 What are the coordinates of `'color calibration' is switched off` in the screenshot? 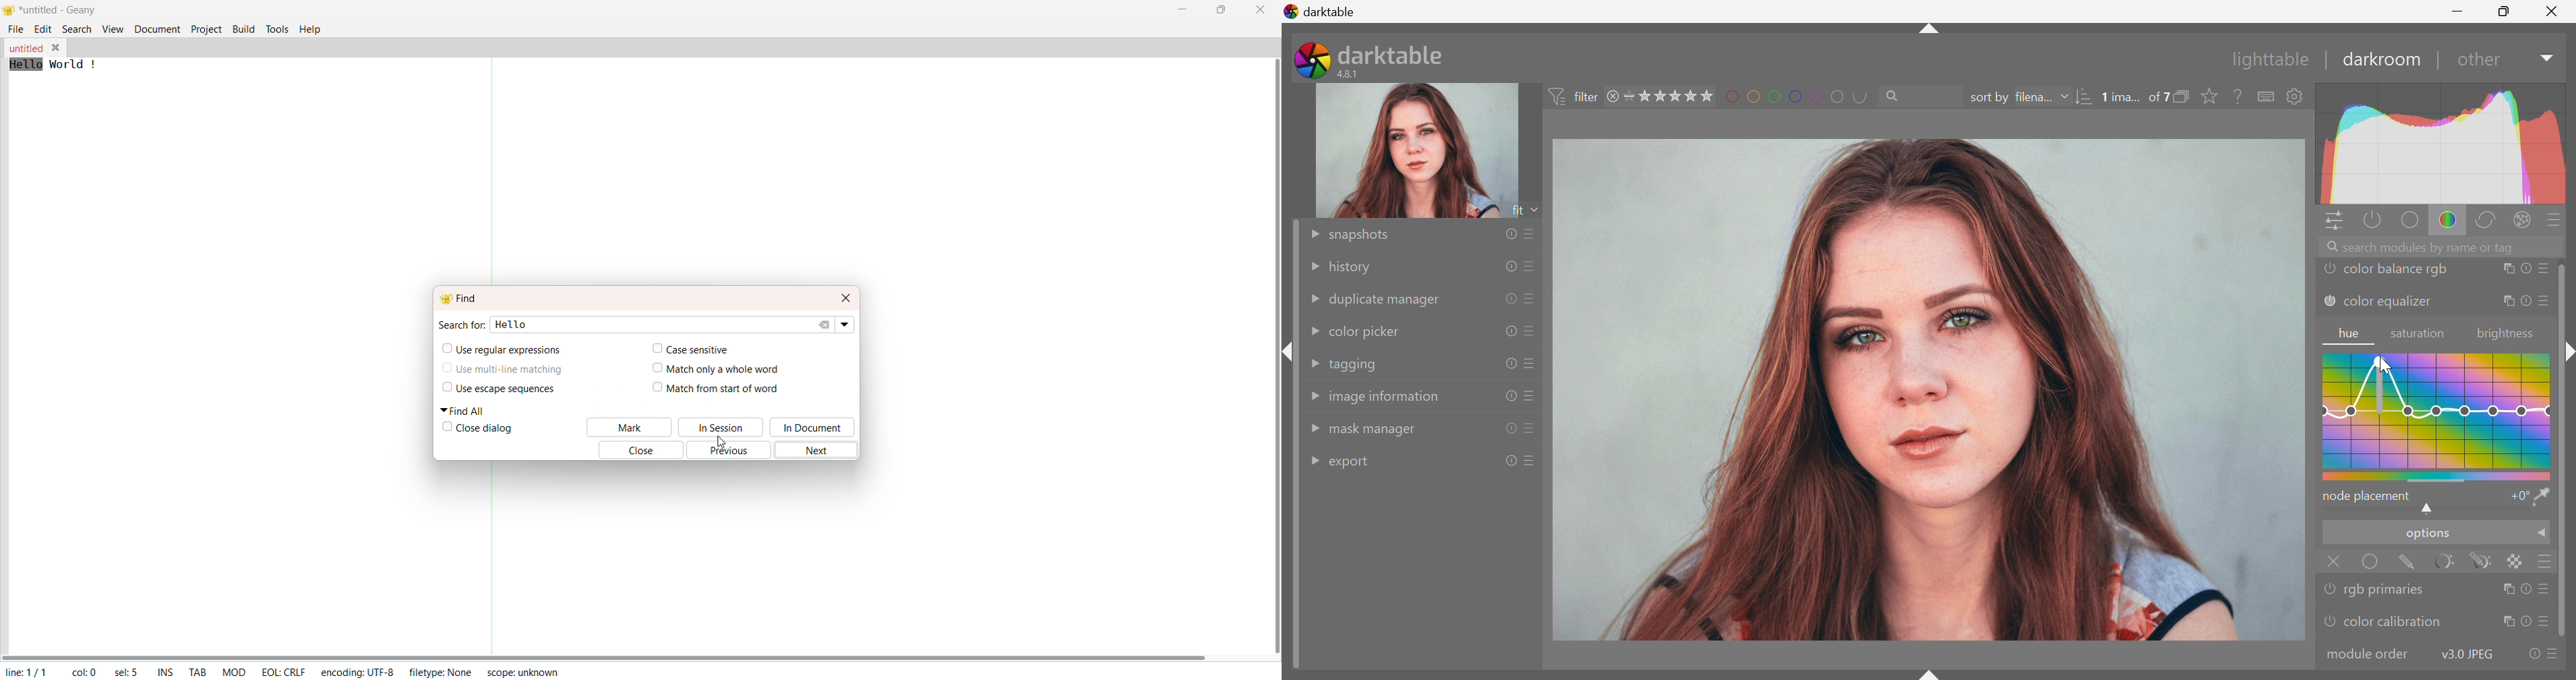 It's located at (2327, 623).